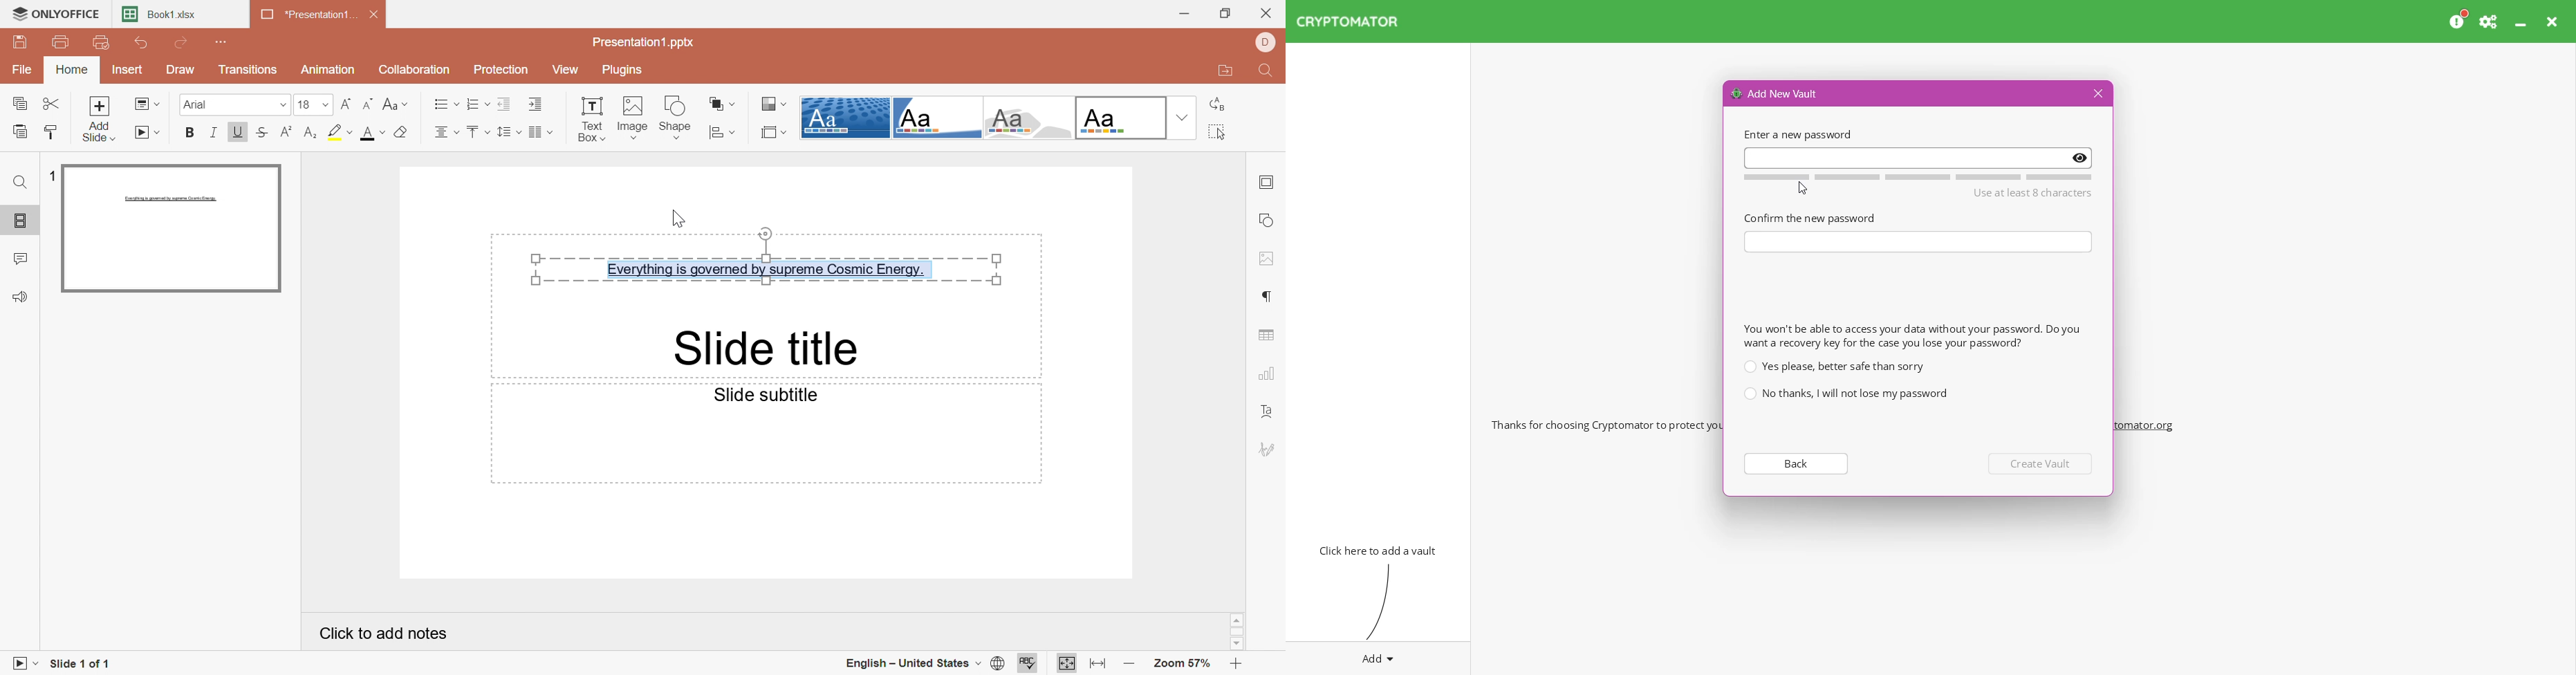 The image size is (2576, 700). I want to click on Image, so click(633, 117).